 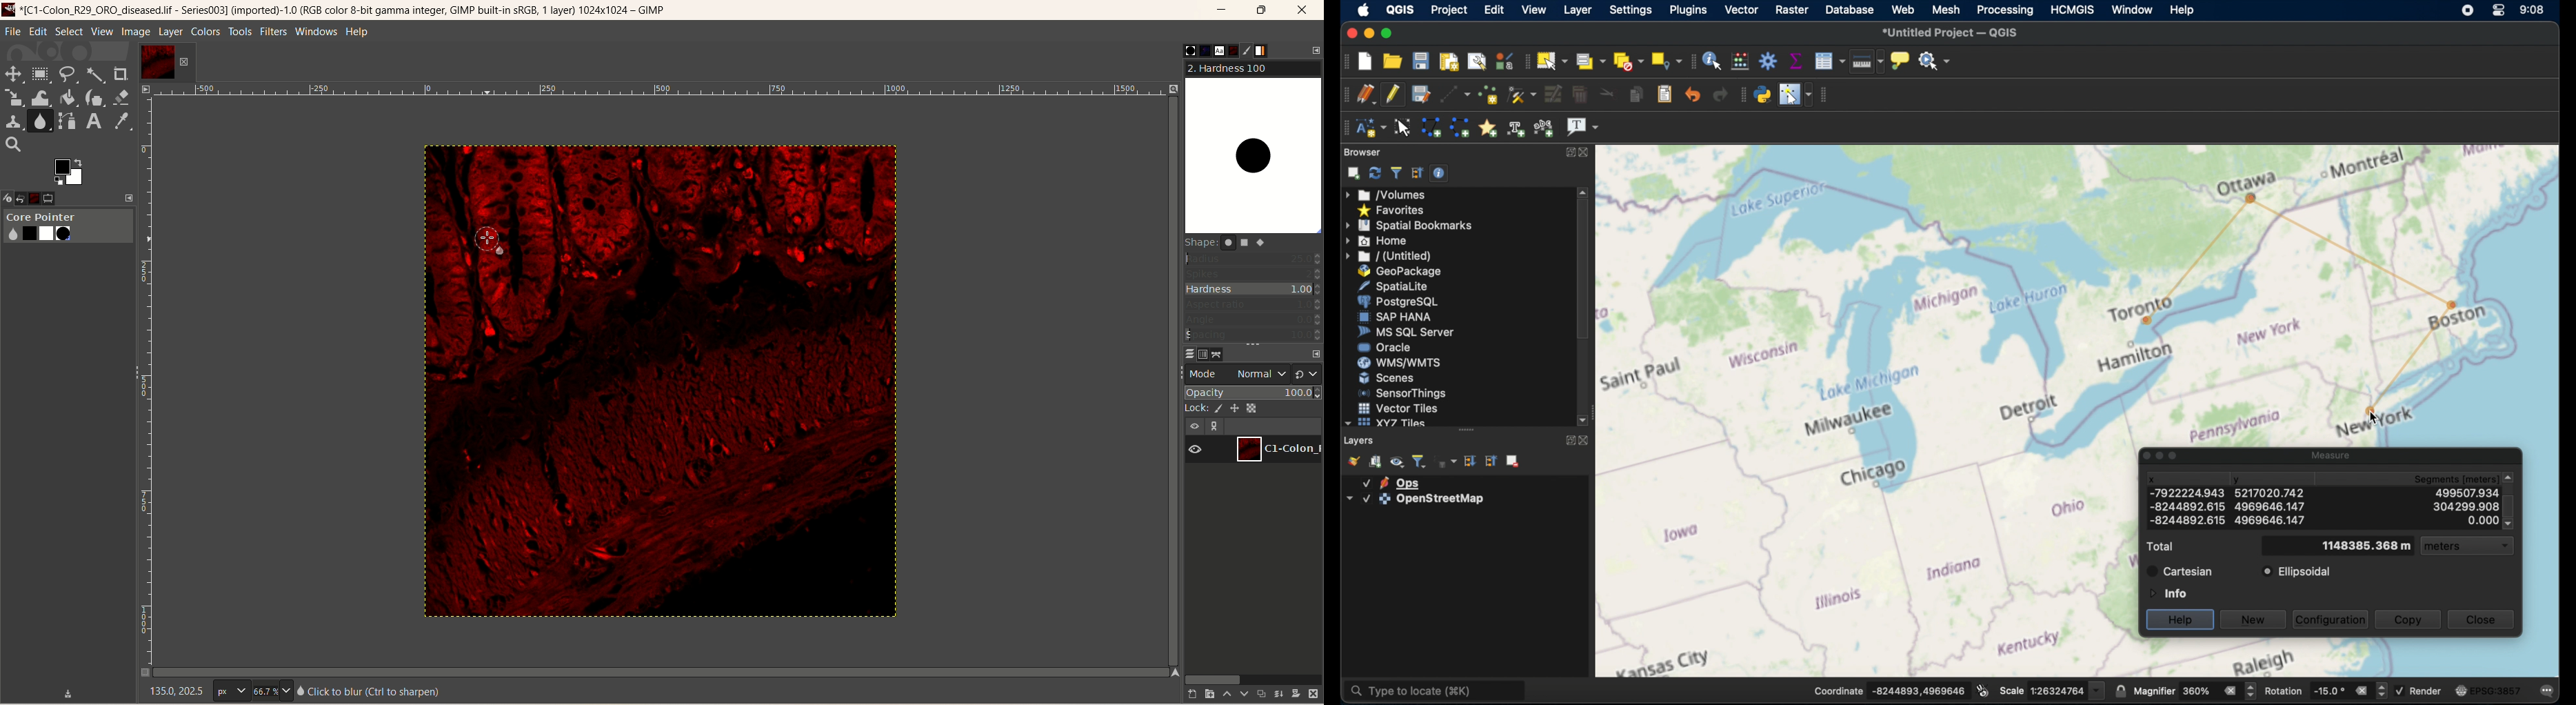 I want to click on untitled menu, so click(x=1387, y=256).